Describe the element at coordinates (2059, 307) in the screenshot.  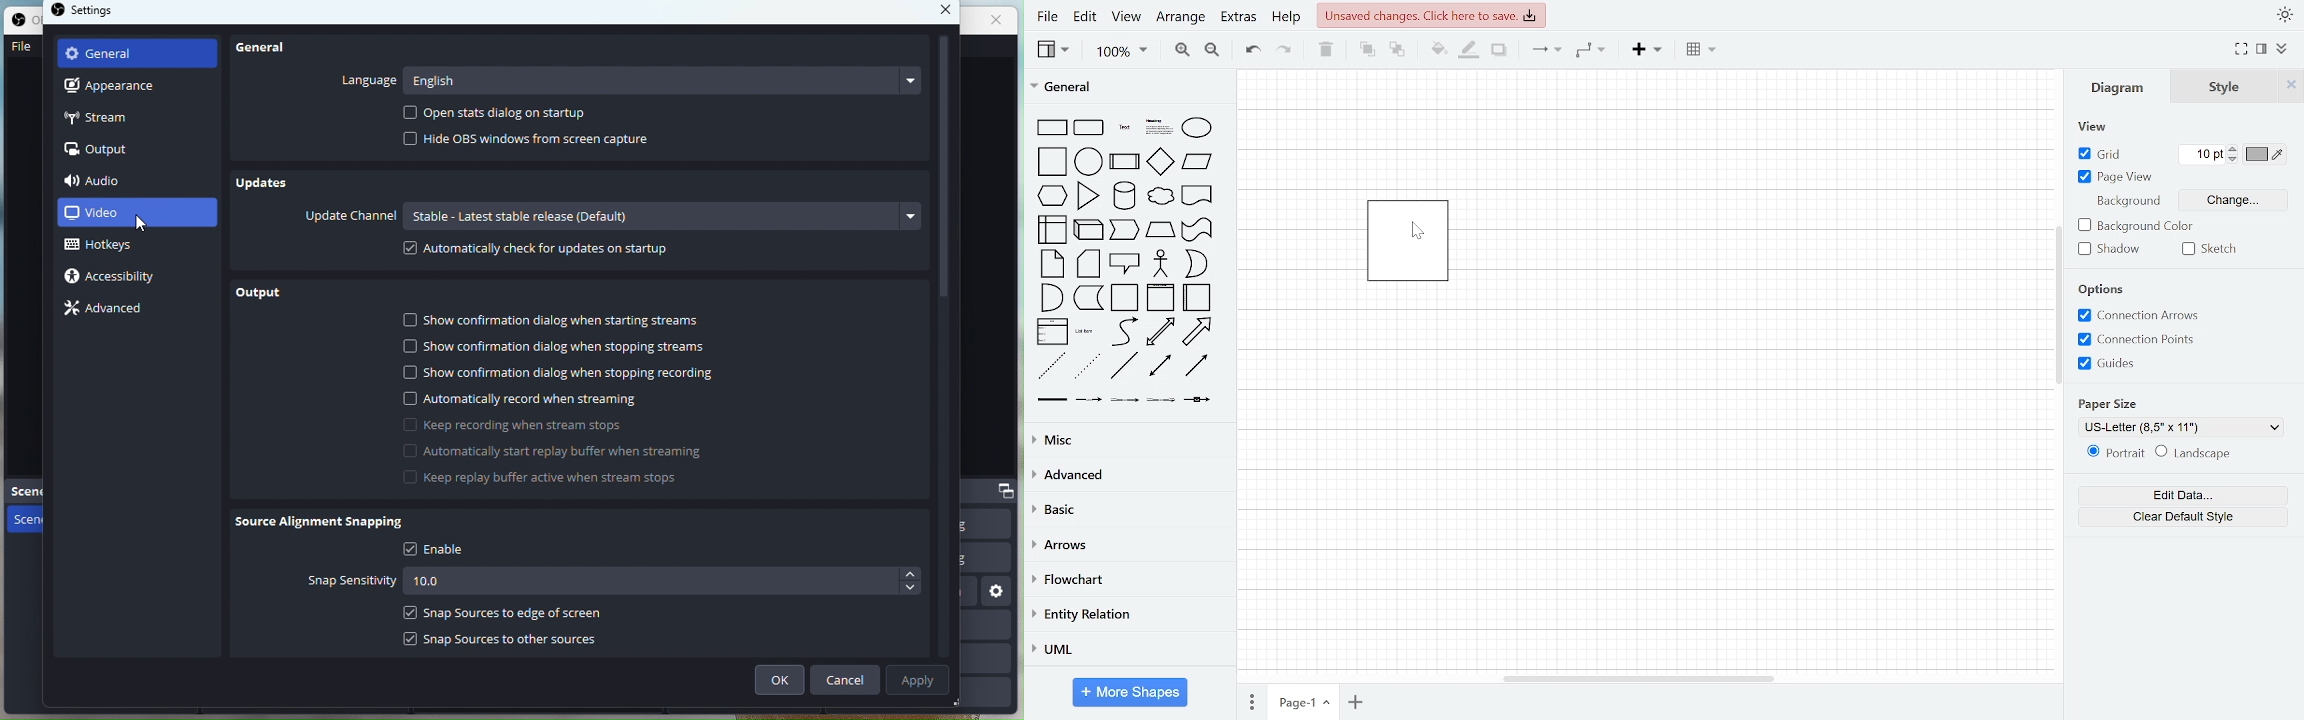
I see `vertical scrollbar` at that location.